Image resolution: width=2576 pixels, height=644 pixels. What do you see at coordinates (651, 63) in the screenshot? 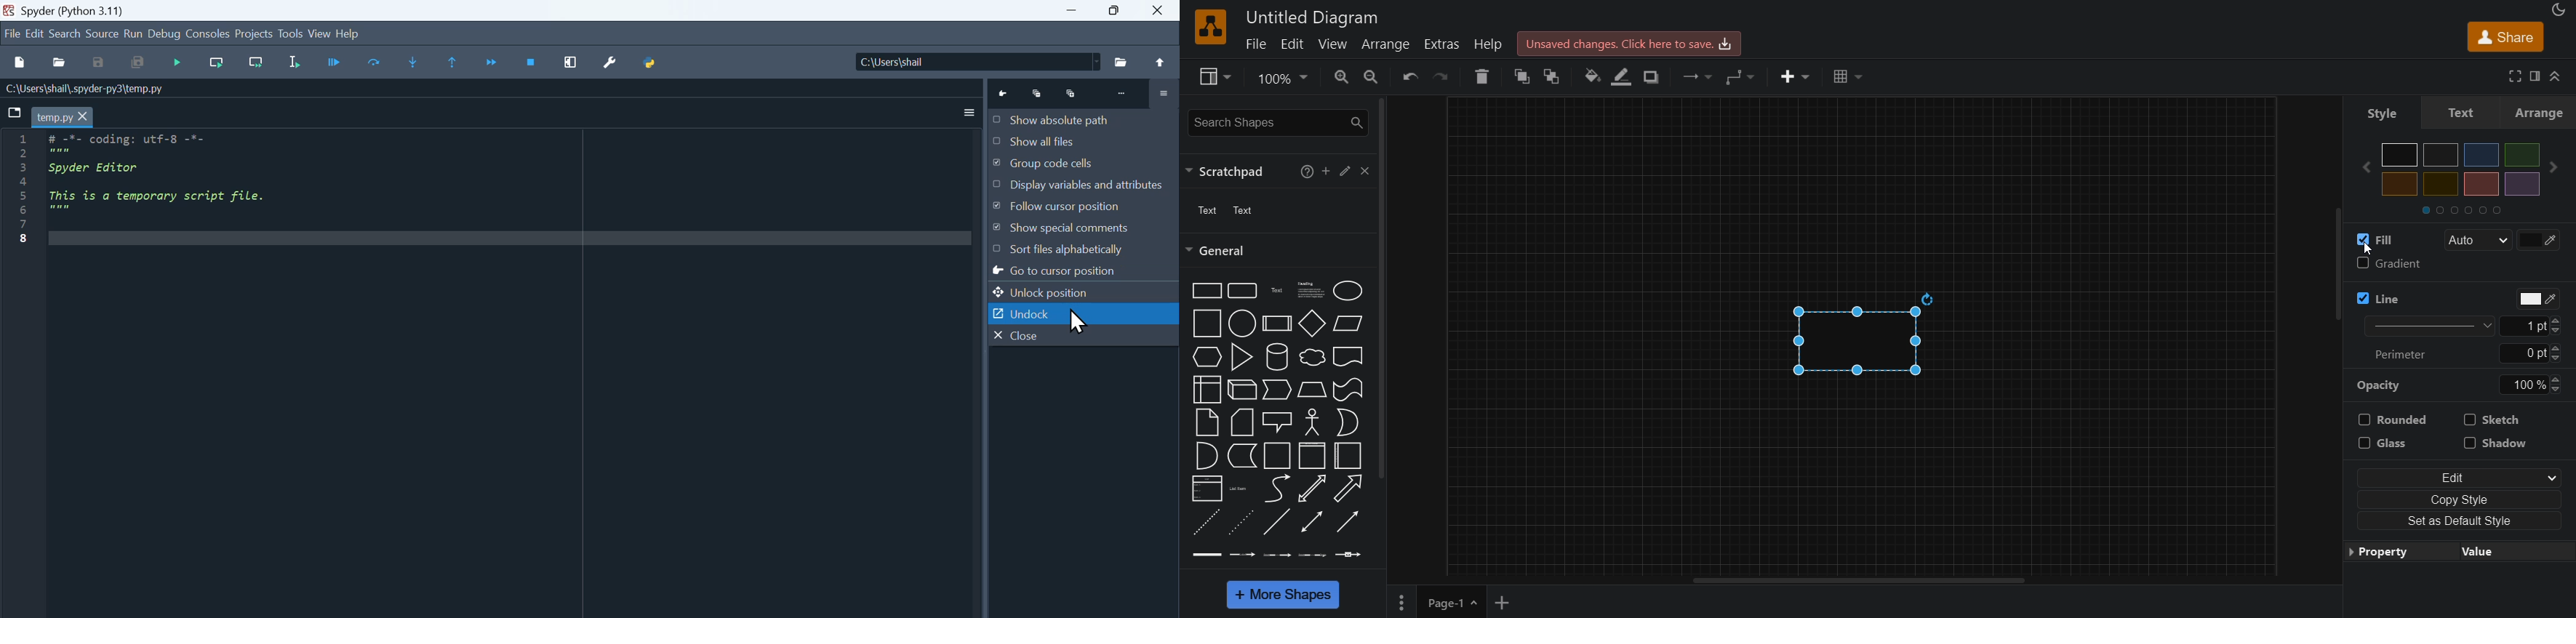
I see `Python path manager` at bounding box center [651, 63].